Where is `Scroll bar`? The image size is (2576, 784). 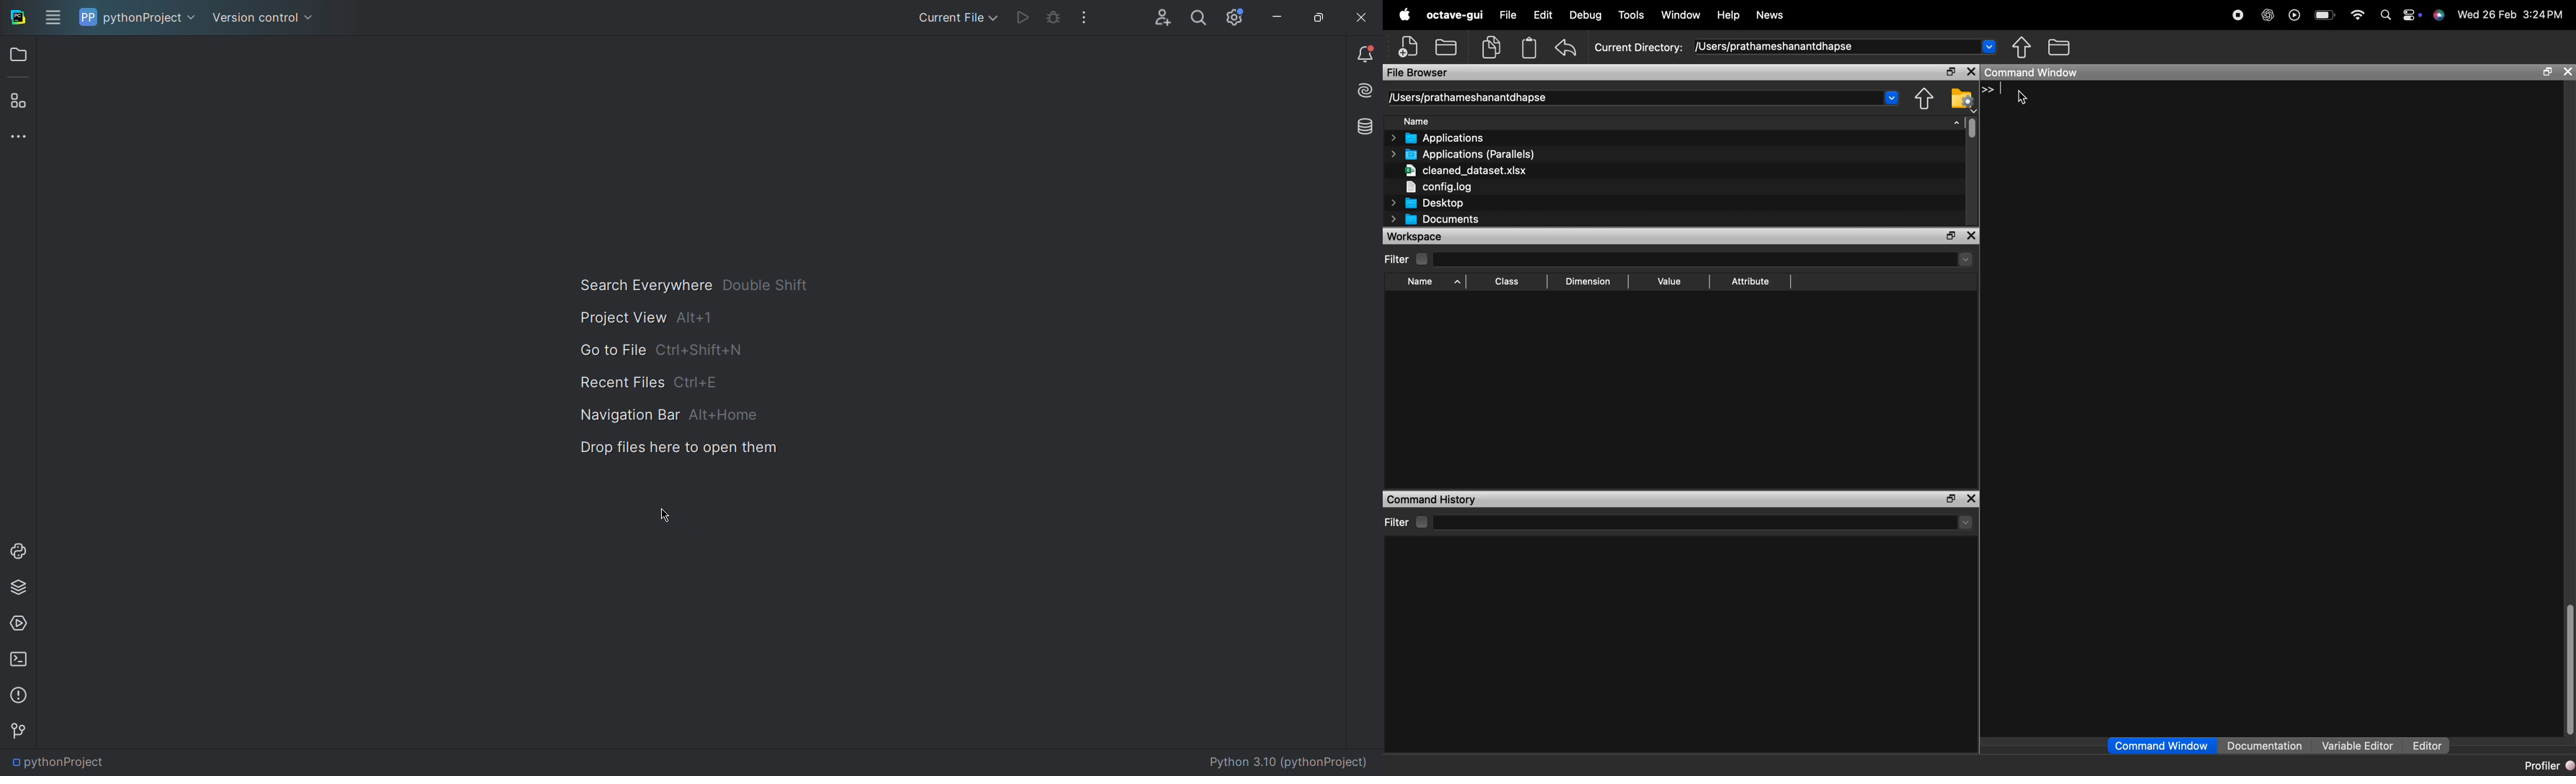 Scroll bar is located at coordinates (1971, 127).